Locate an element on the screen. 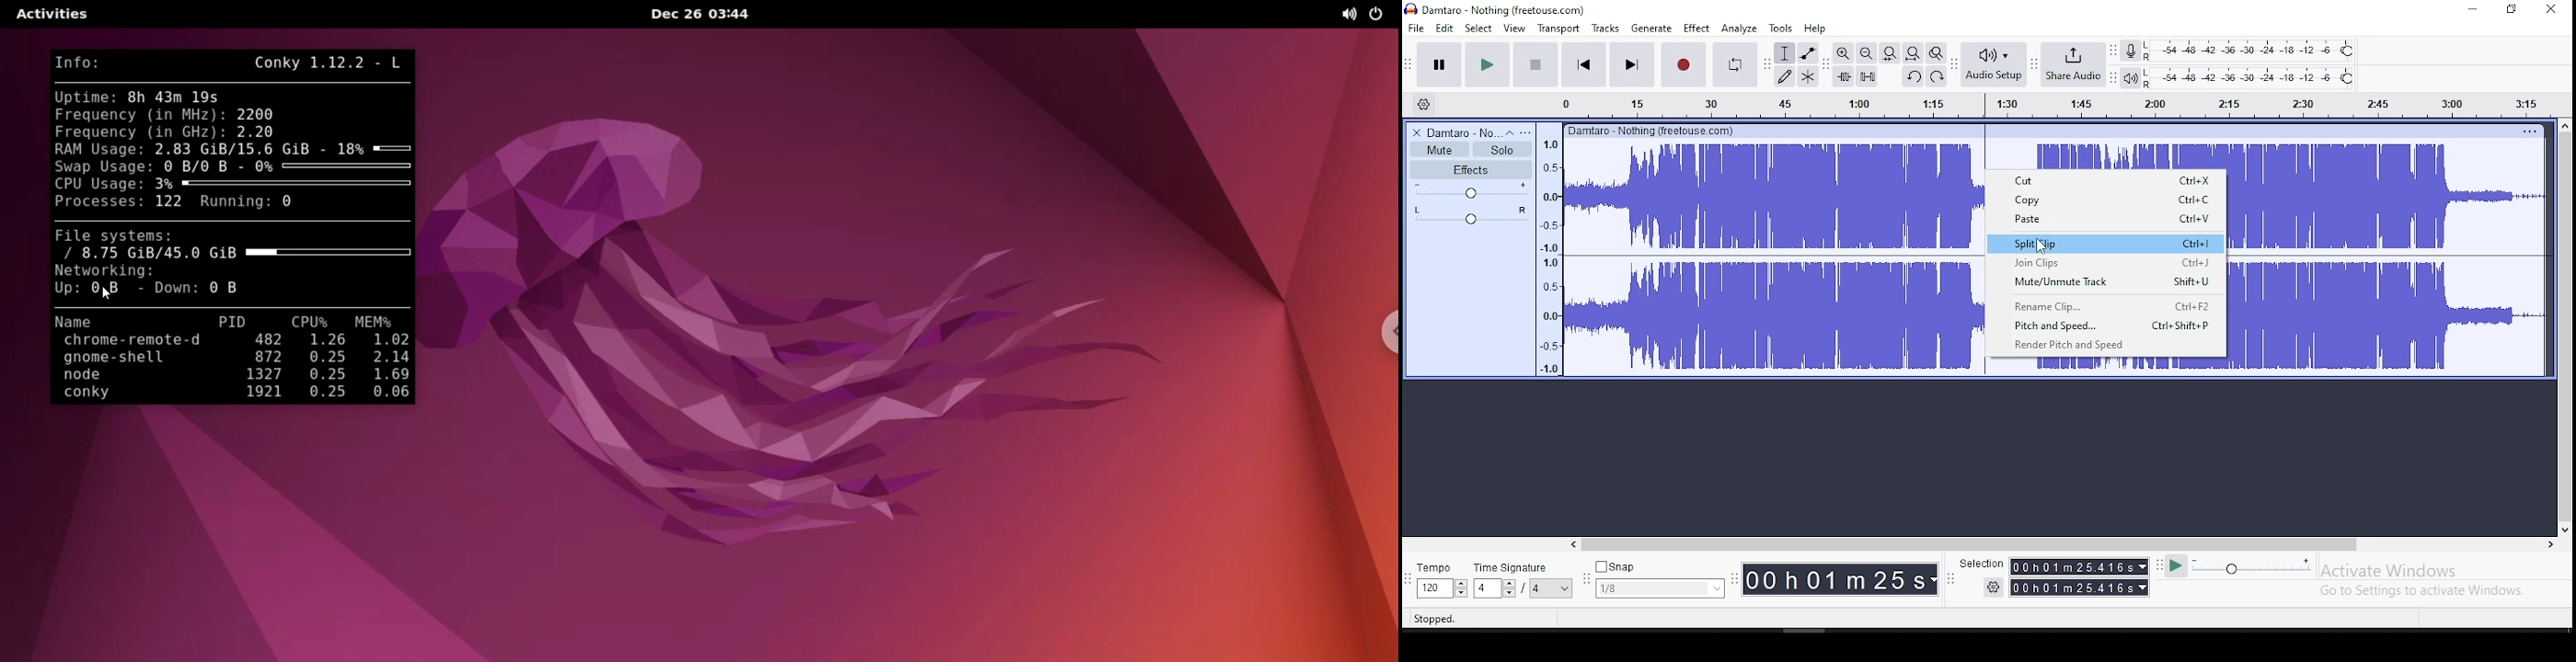  zoom toggle is located at coordinates (1937, 53).